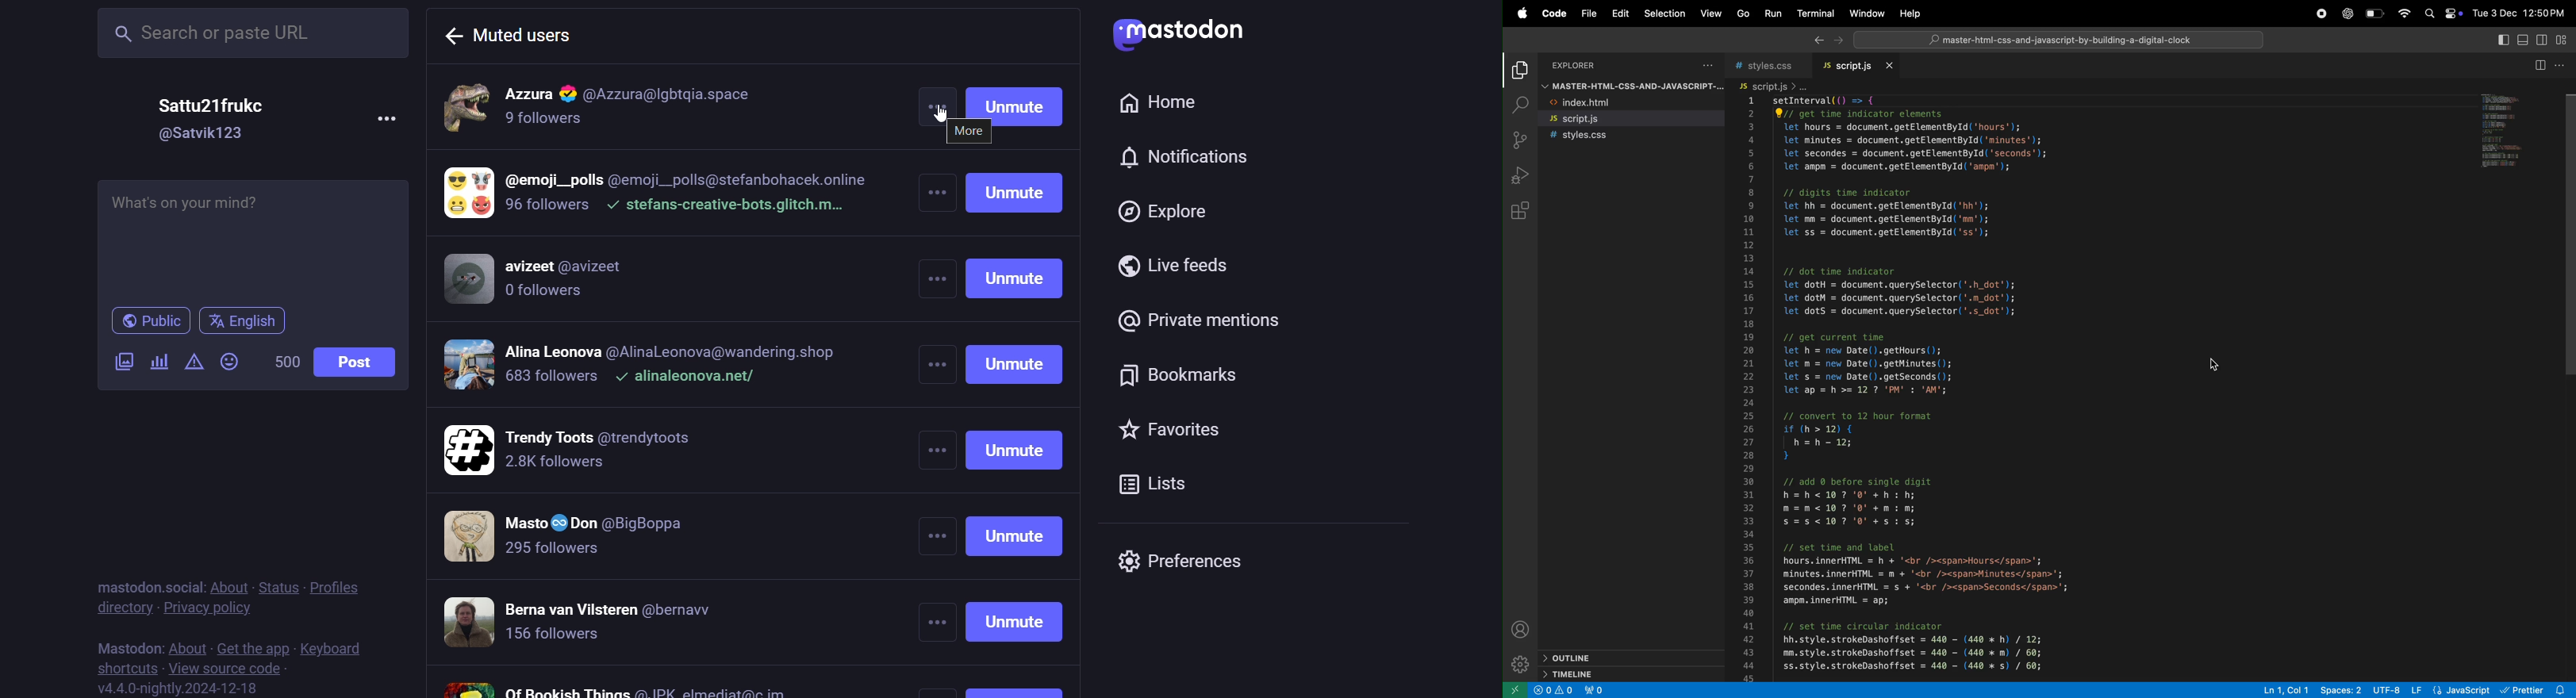 This screenshot has height=700, width=2576. Describe the element at coordinates (1708, 64) in the screenshot. I see `options` at that location.